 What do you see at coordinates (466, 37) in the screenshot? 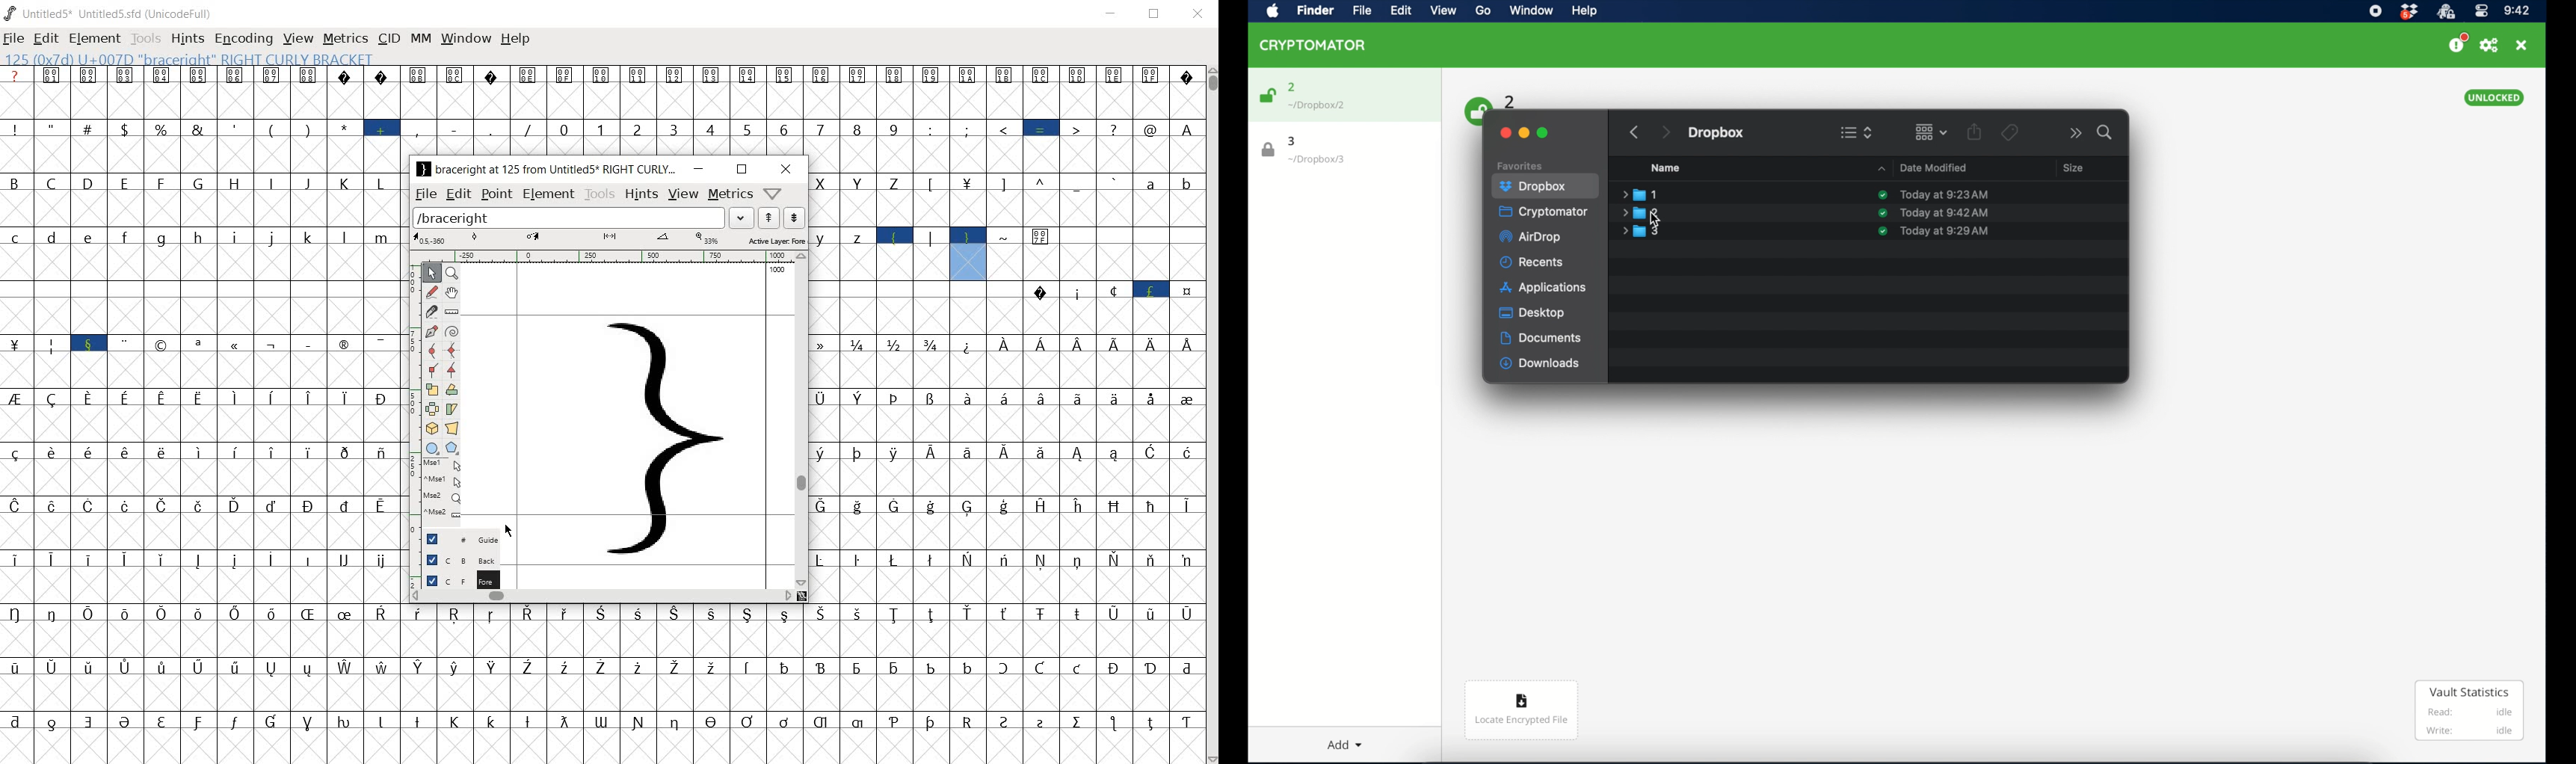
I see `WINDOW` at bounding box center [466, 37].